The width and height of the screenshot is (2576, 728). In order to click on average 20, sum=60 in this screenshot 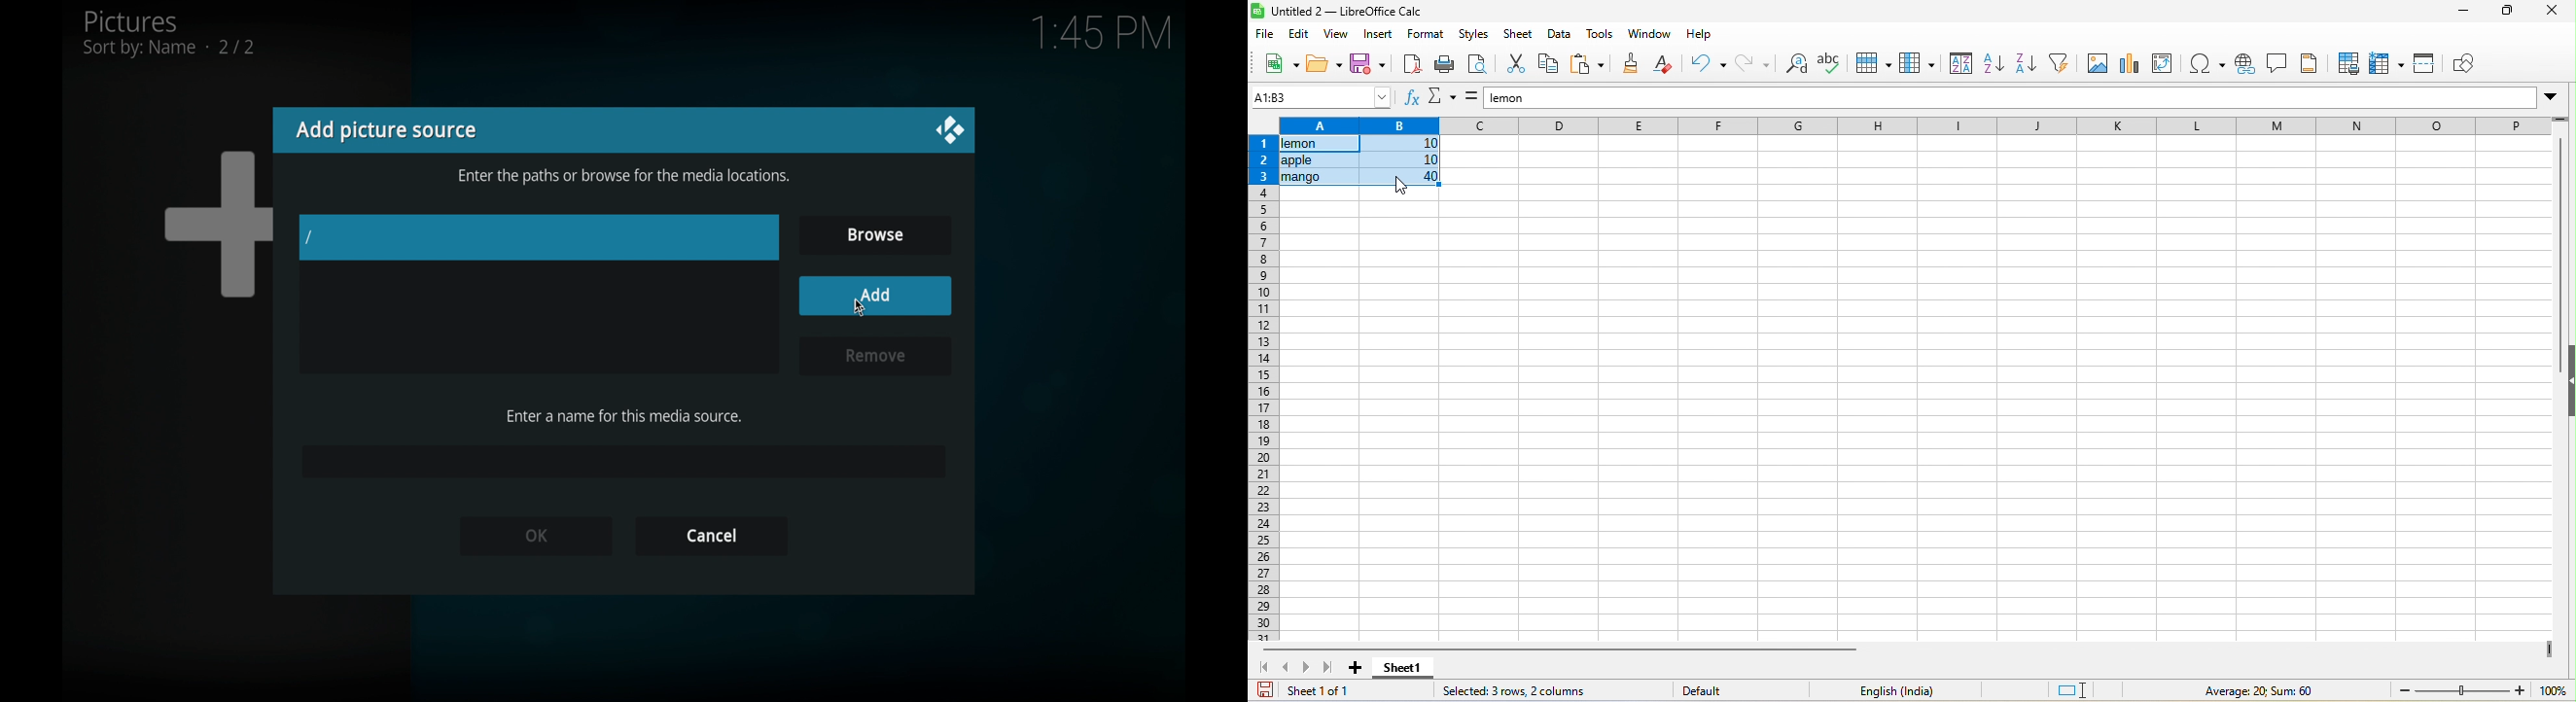, I will do `click(2274, 692)`.